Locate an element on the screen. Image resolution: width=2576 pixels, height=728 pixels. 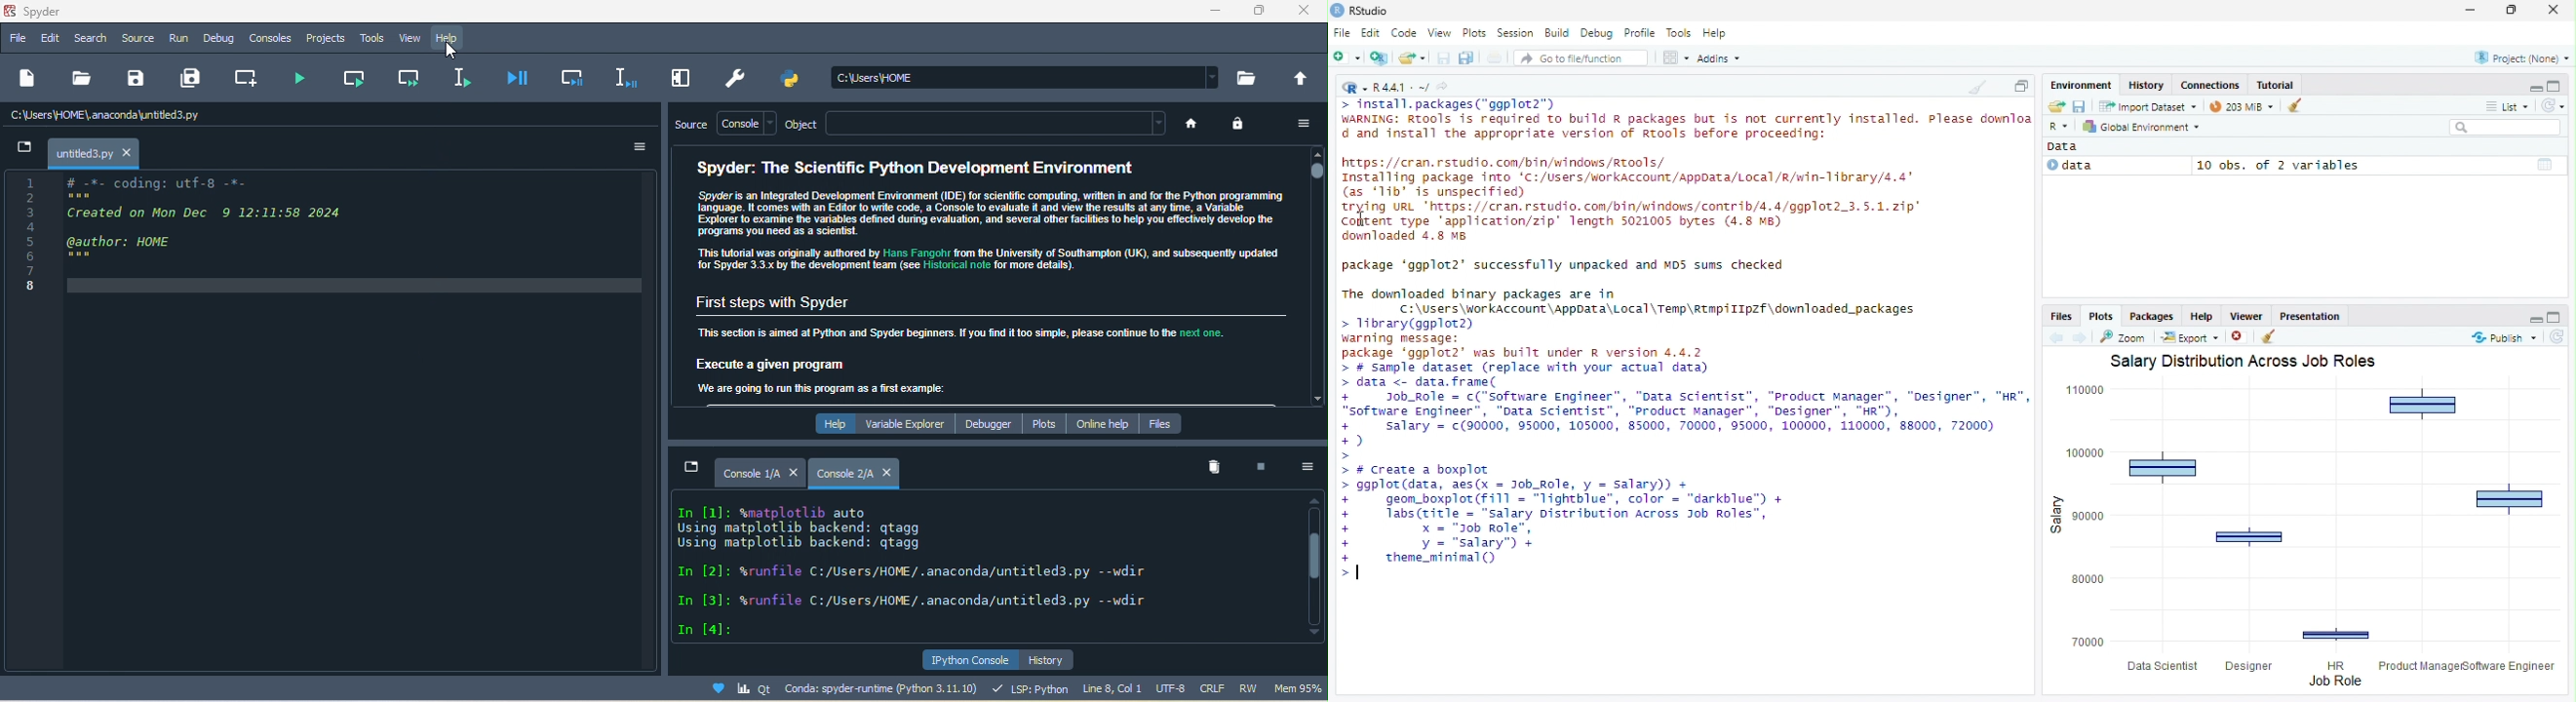
View by list is located at coordinates (2508, 106).